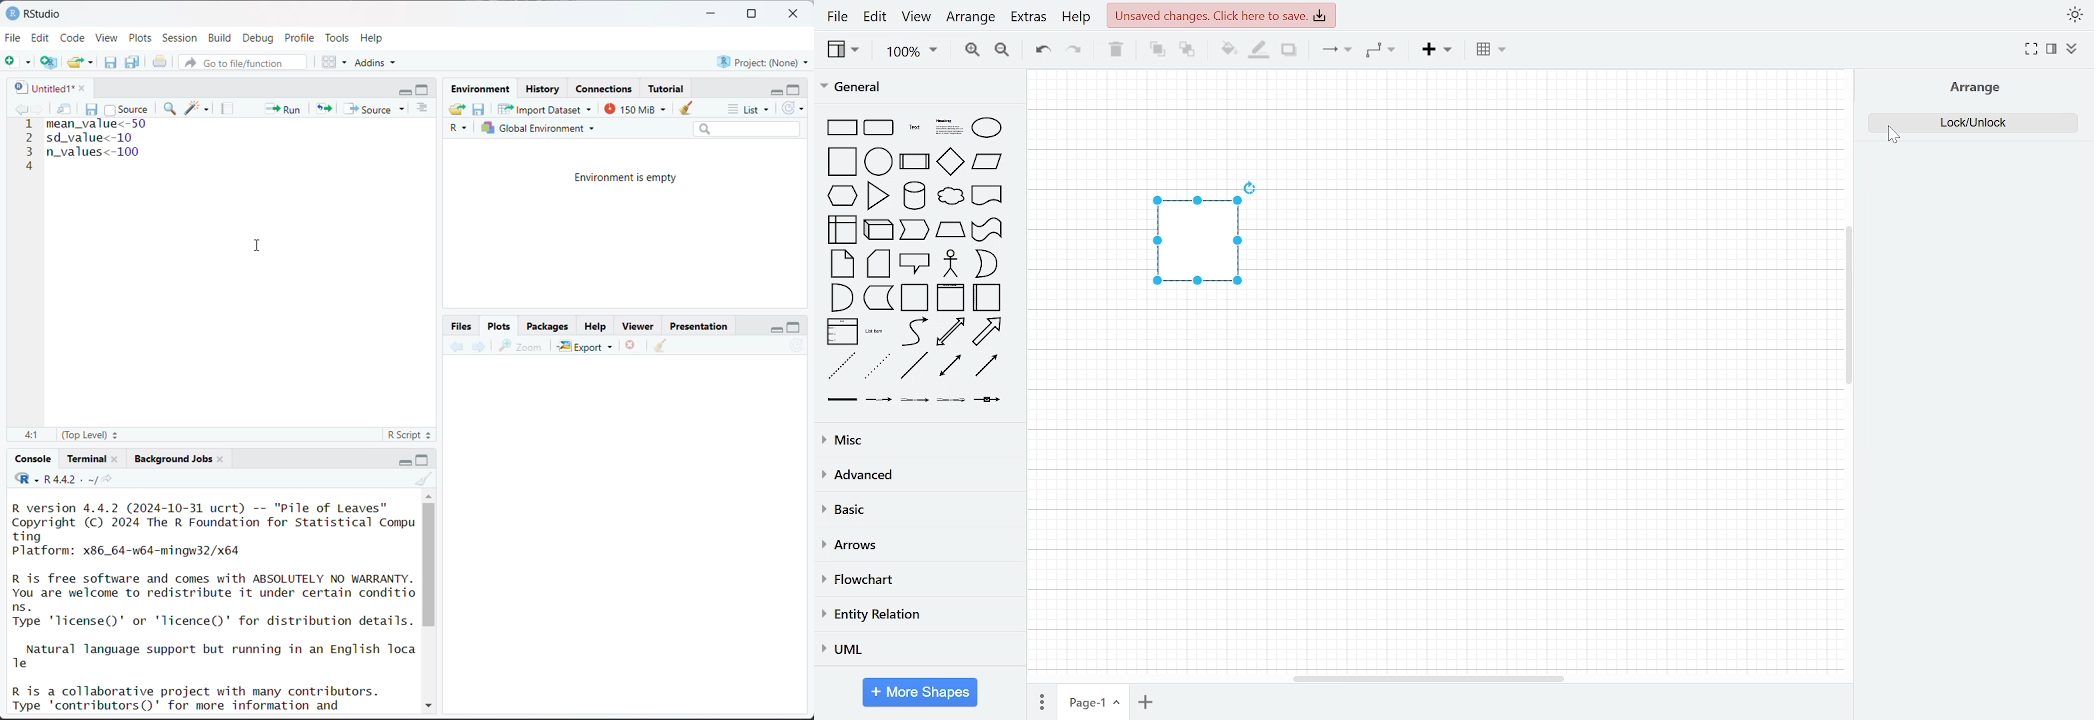 Image resolution: width=2100 pixels, height=728 pixels. I want to click on show document outline, so click(425, 109).